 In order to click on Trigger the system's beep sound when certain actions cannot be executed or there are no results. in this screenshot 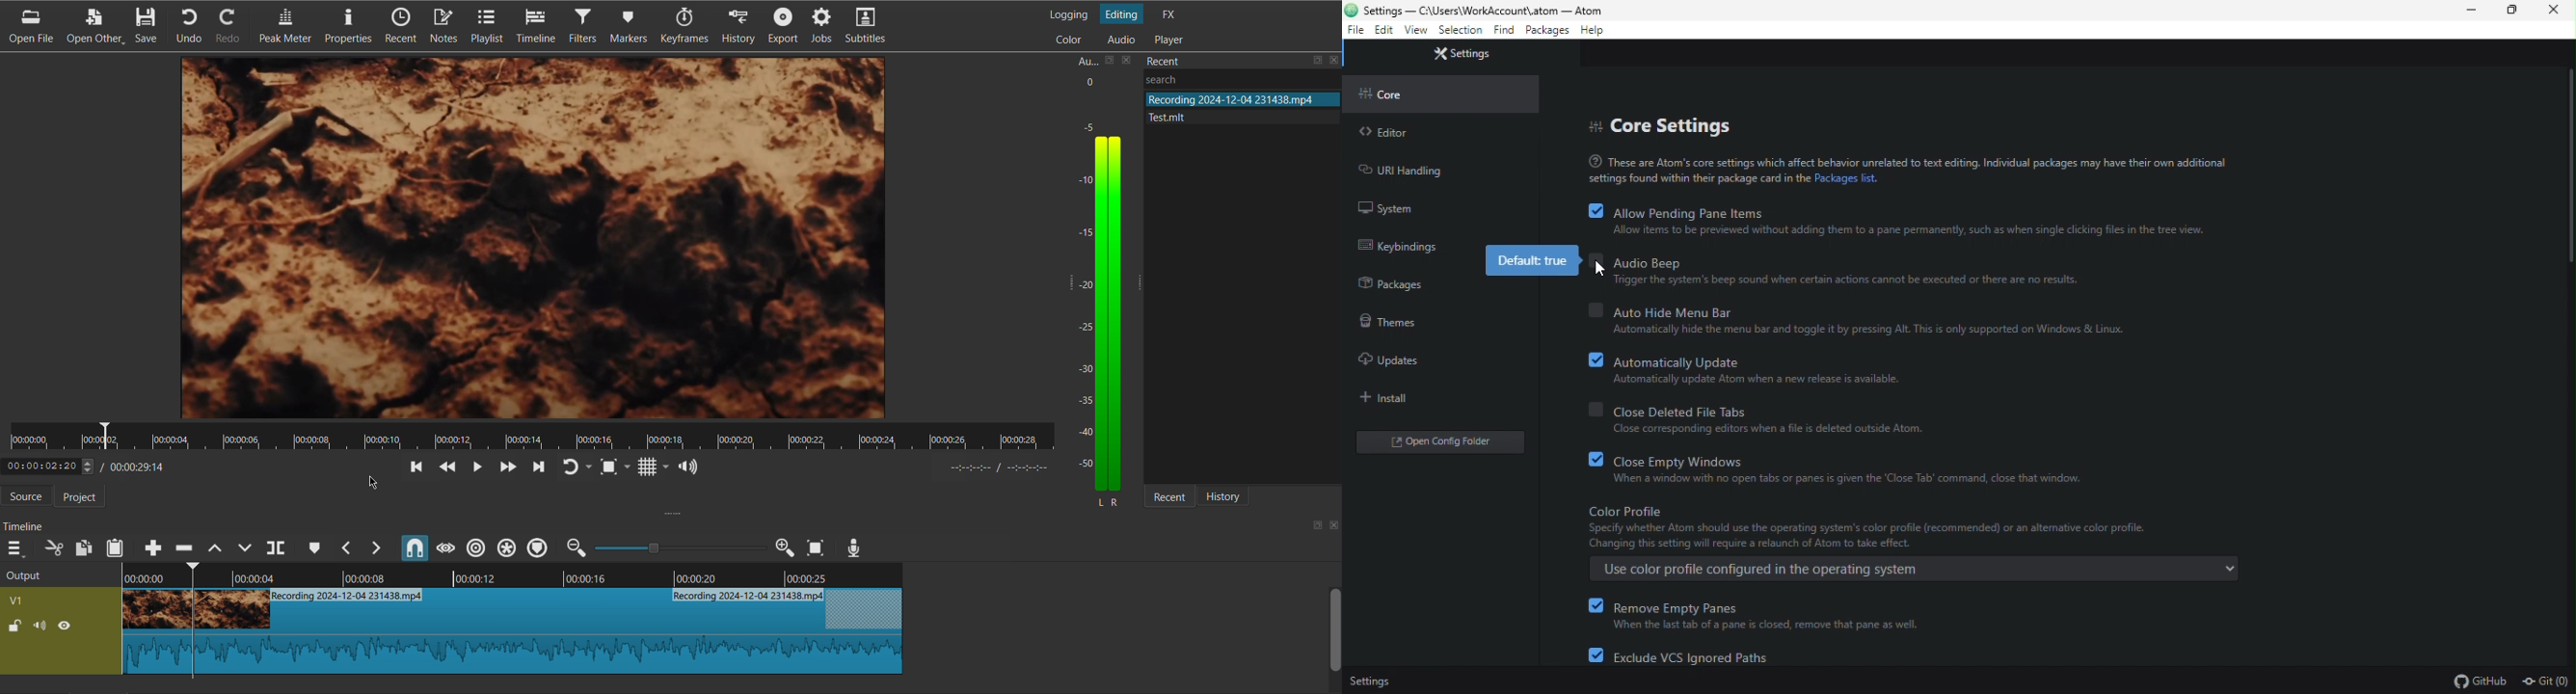, I will do `click(1849, 281)`.